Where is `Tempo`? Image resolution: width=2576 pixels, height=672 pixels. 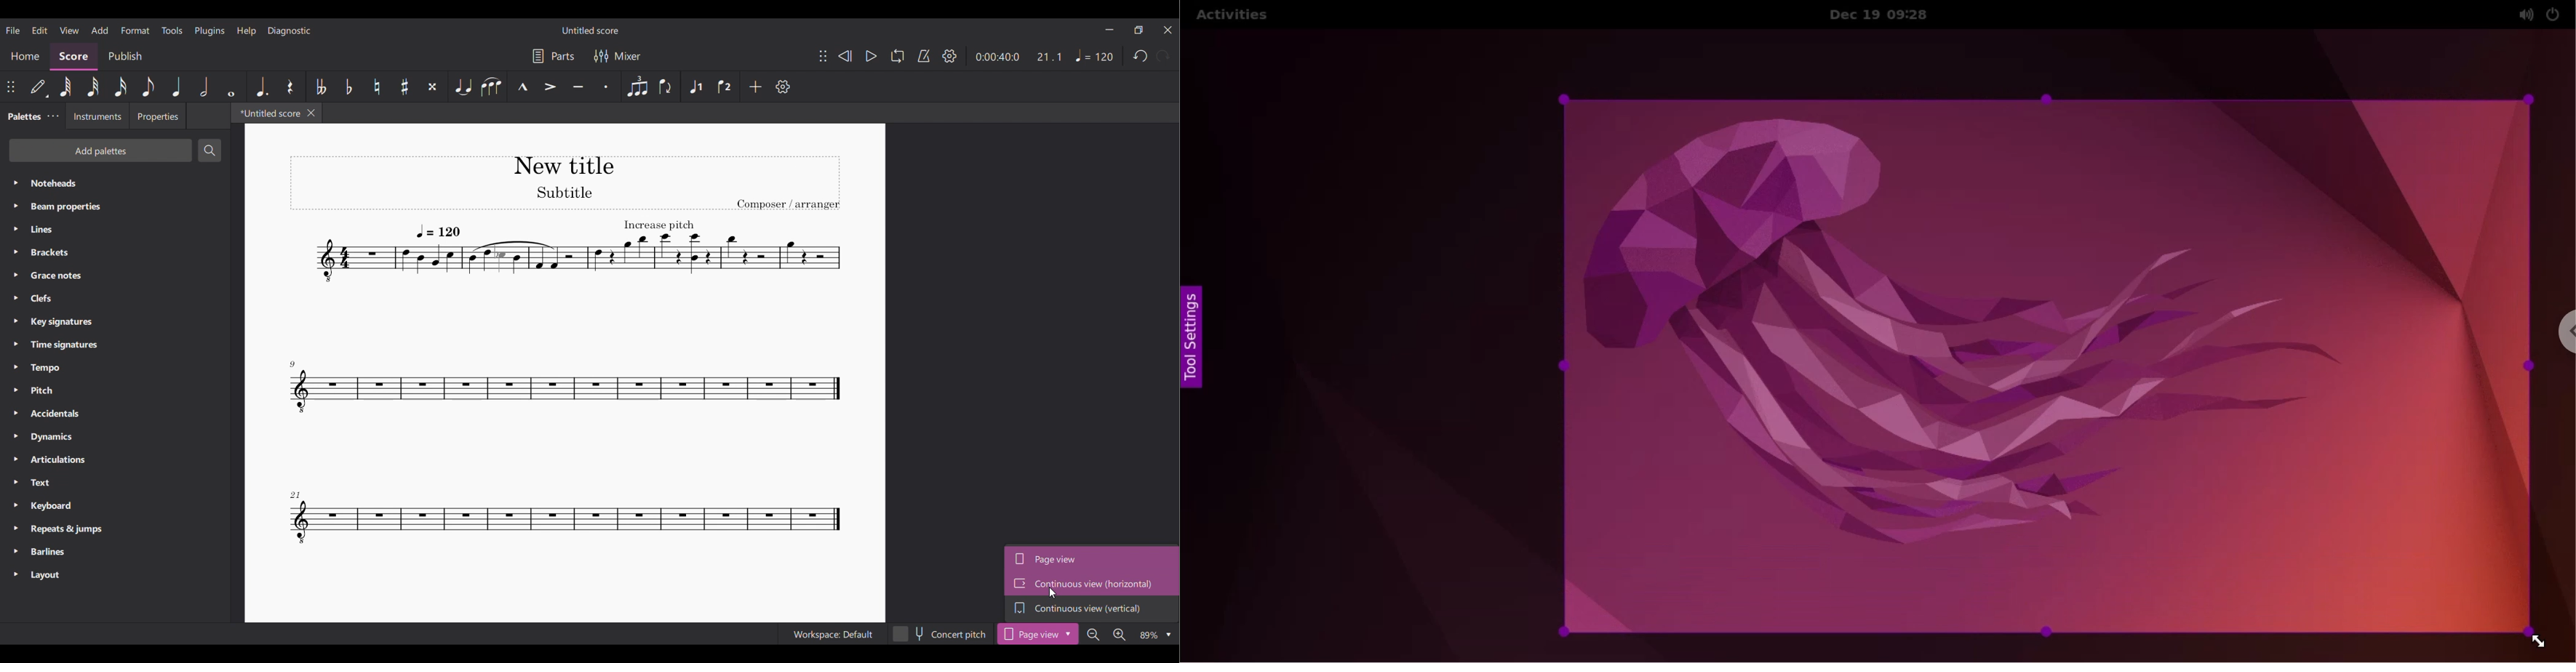 Tempo is located at coordinates (1095, 55).